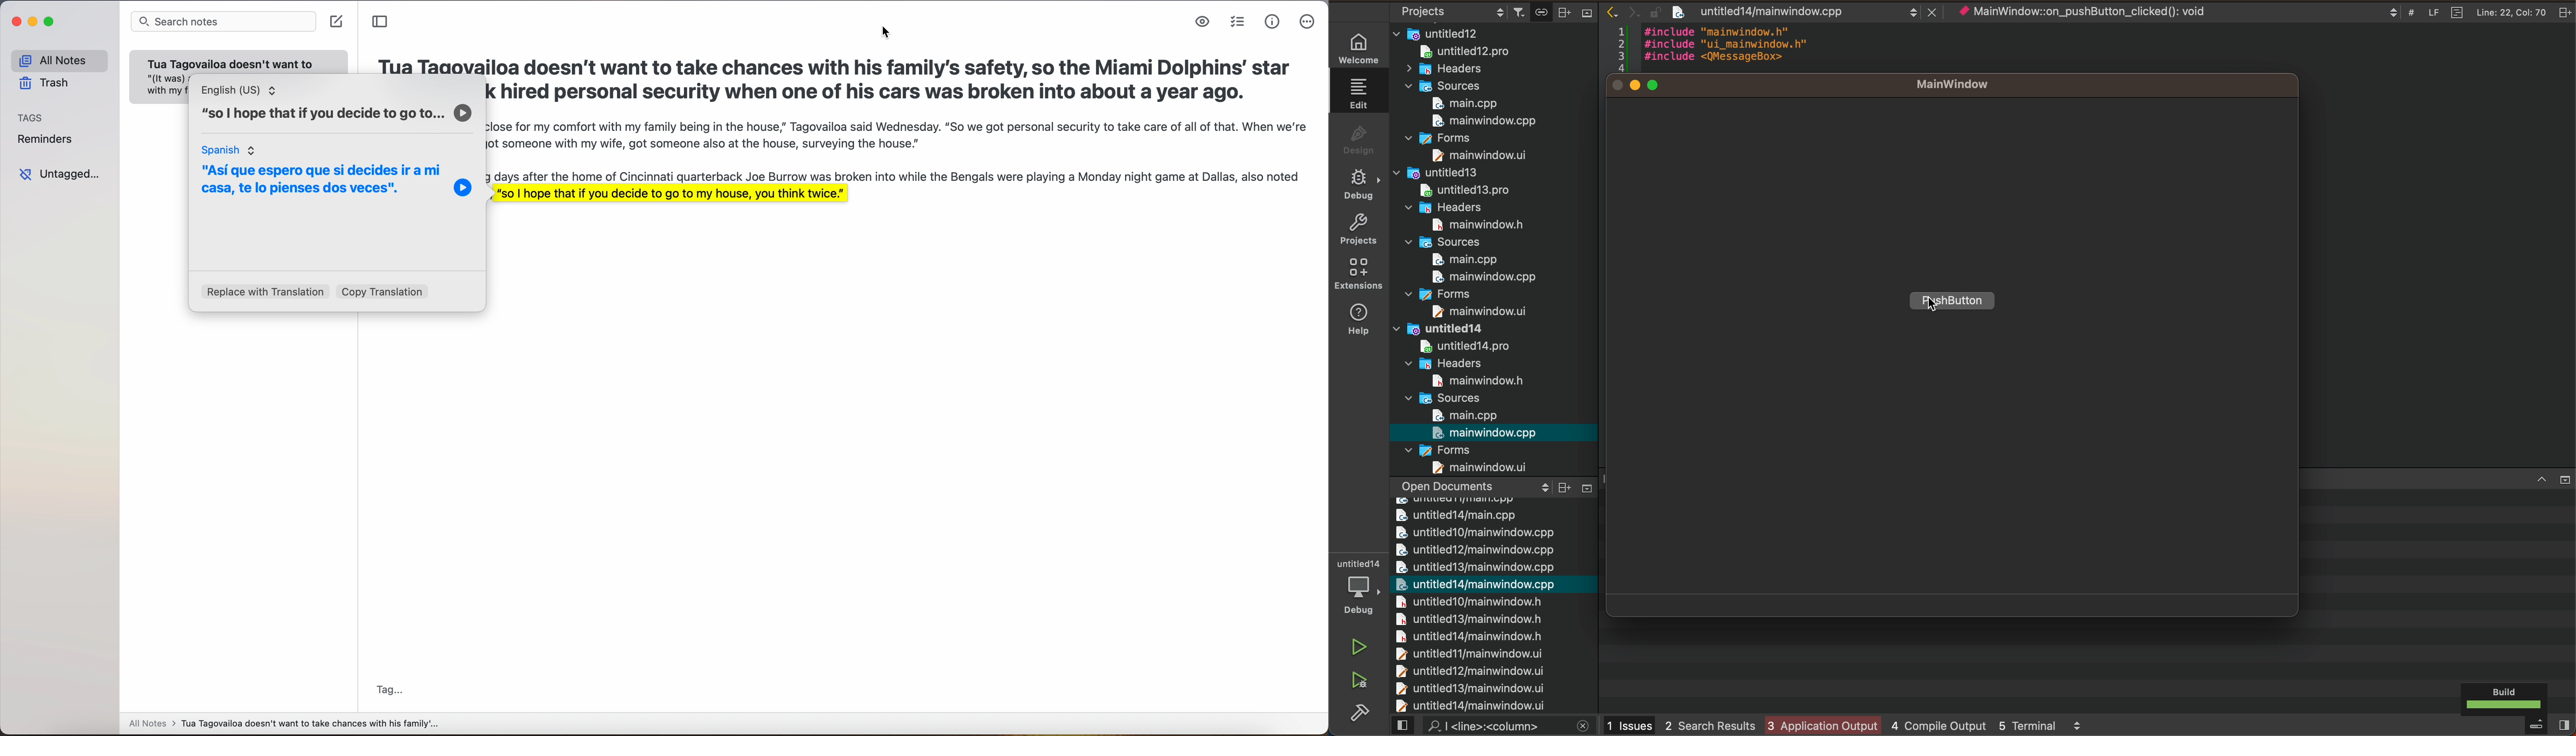 This screenshot has height=756, width=2576. I want to click on untitled12.pro, so click(1486, 52).